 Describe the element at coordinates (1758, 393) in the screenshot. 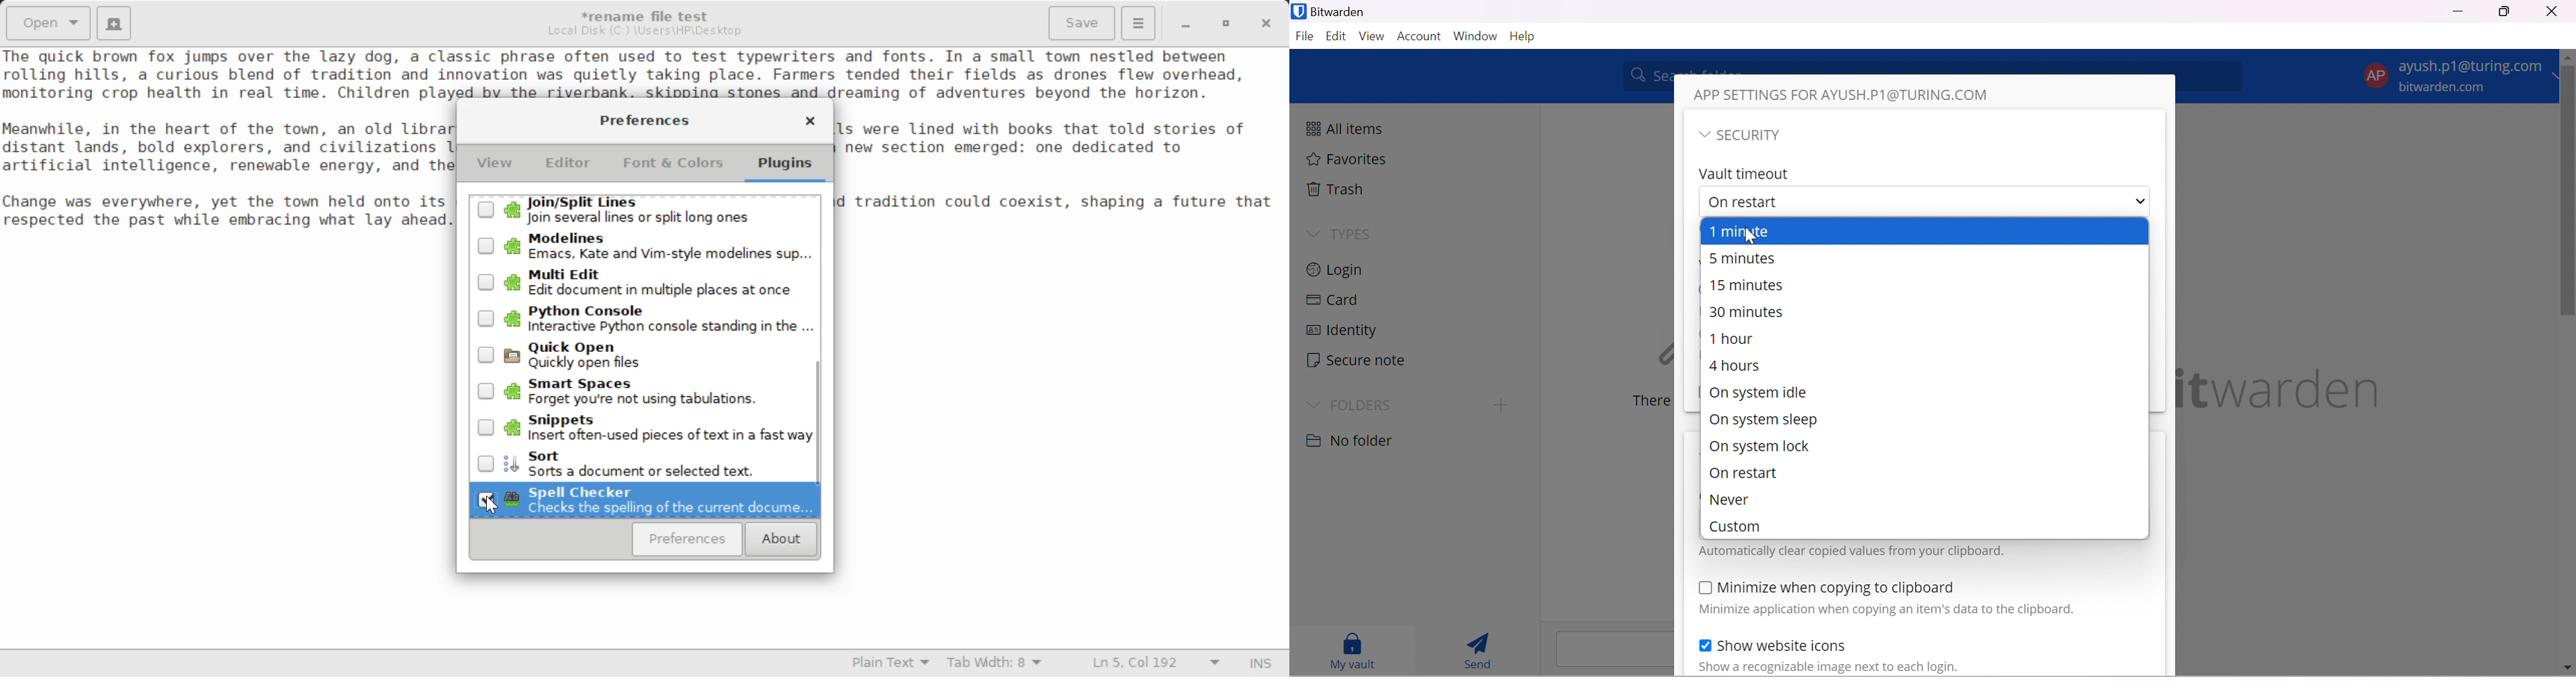

I see `On system idle` at that location.